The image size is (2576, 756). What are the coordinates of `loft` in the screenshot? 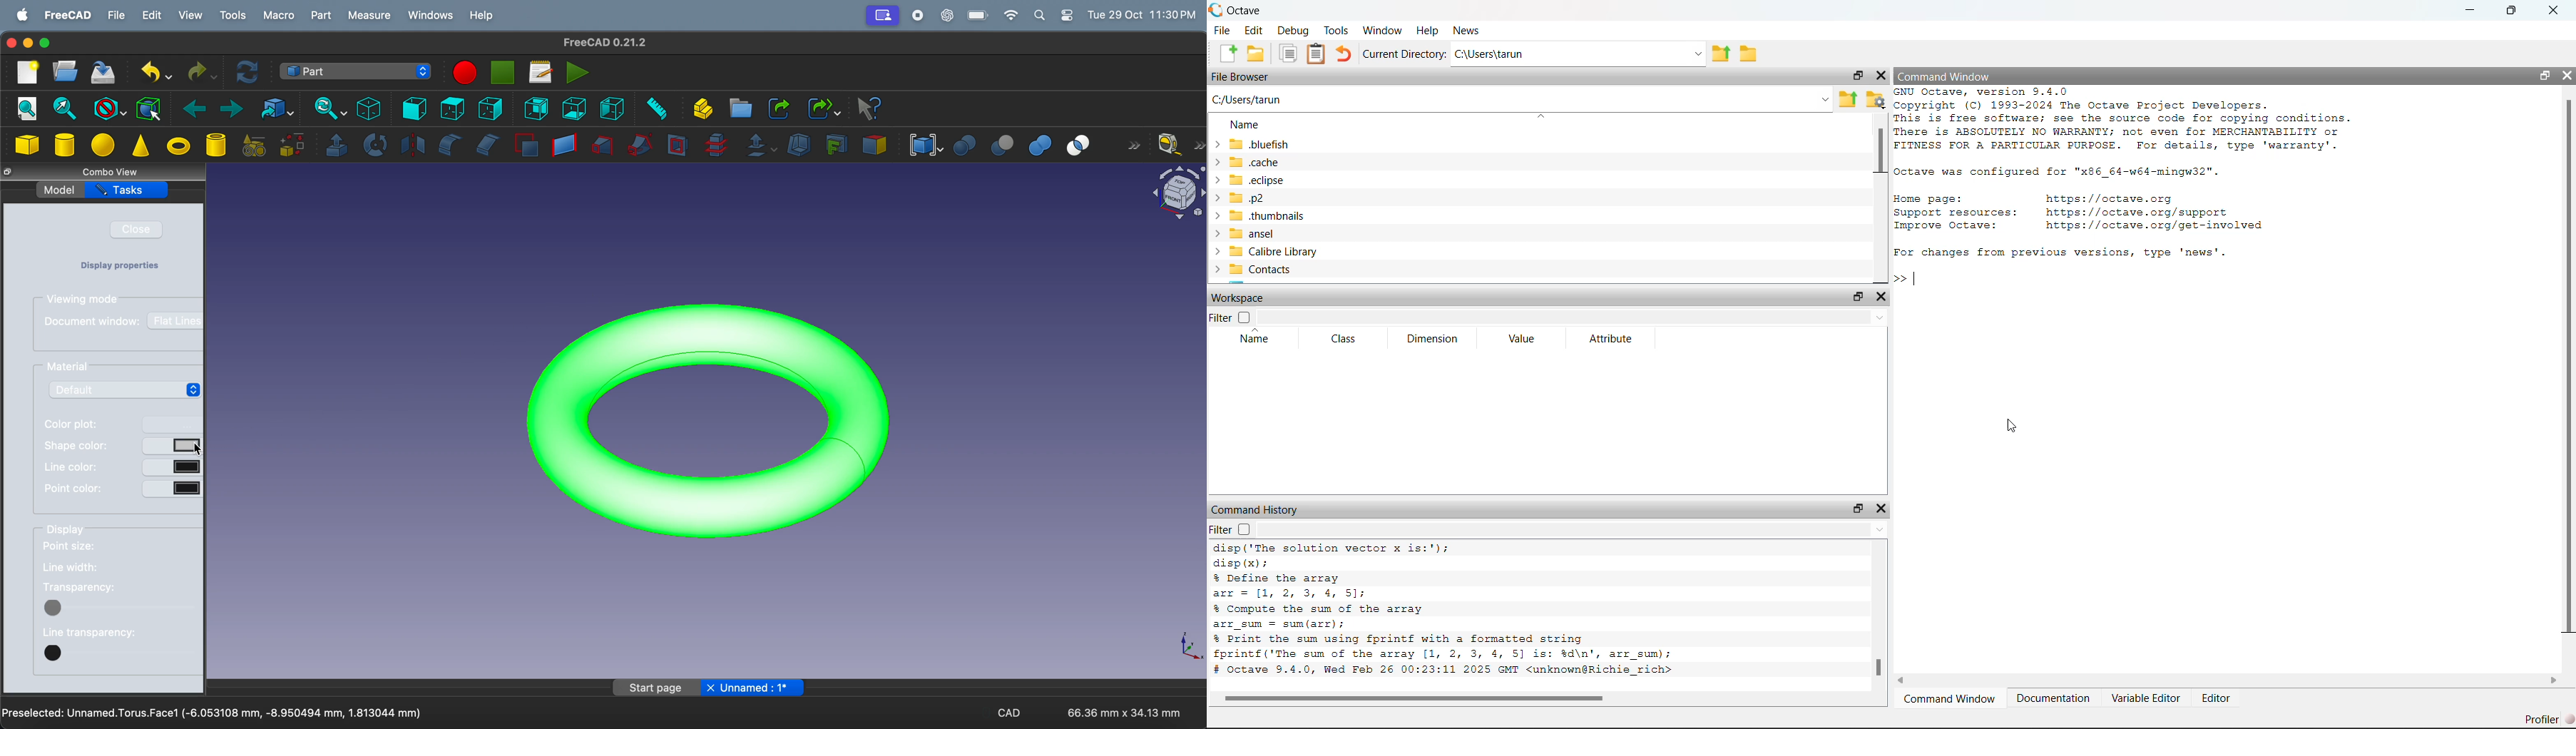 It's located at (603, 144).